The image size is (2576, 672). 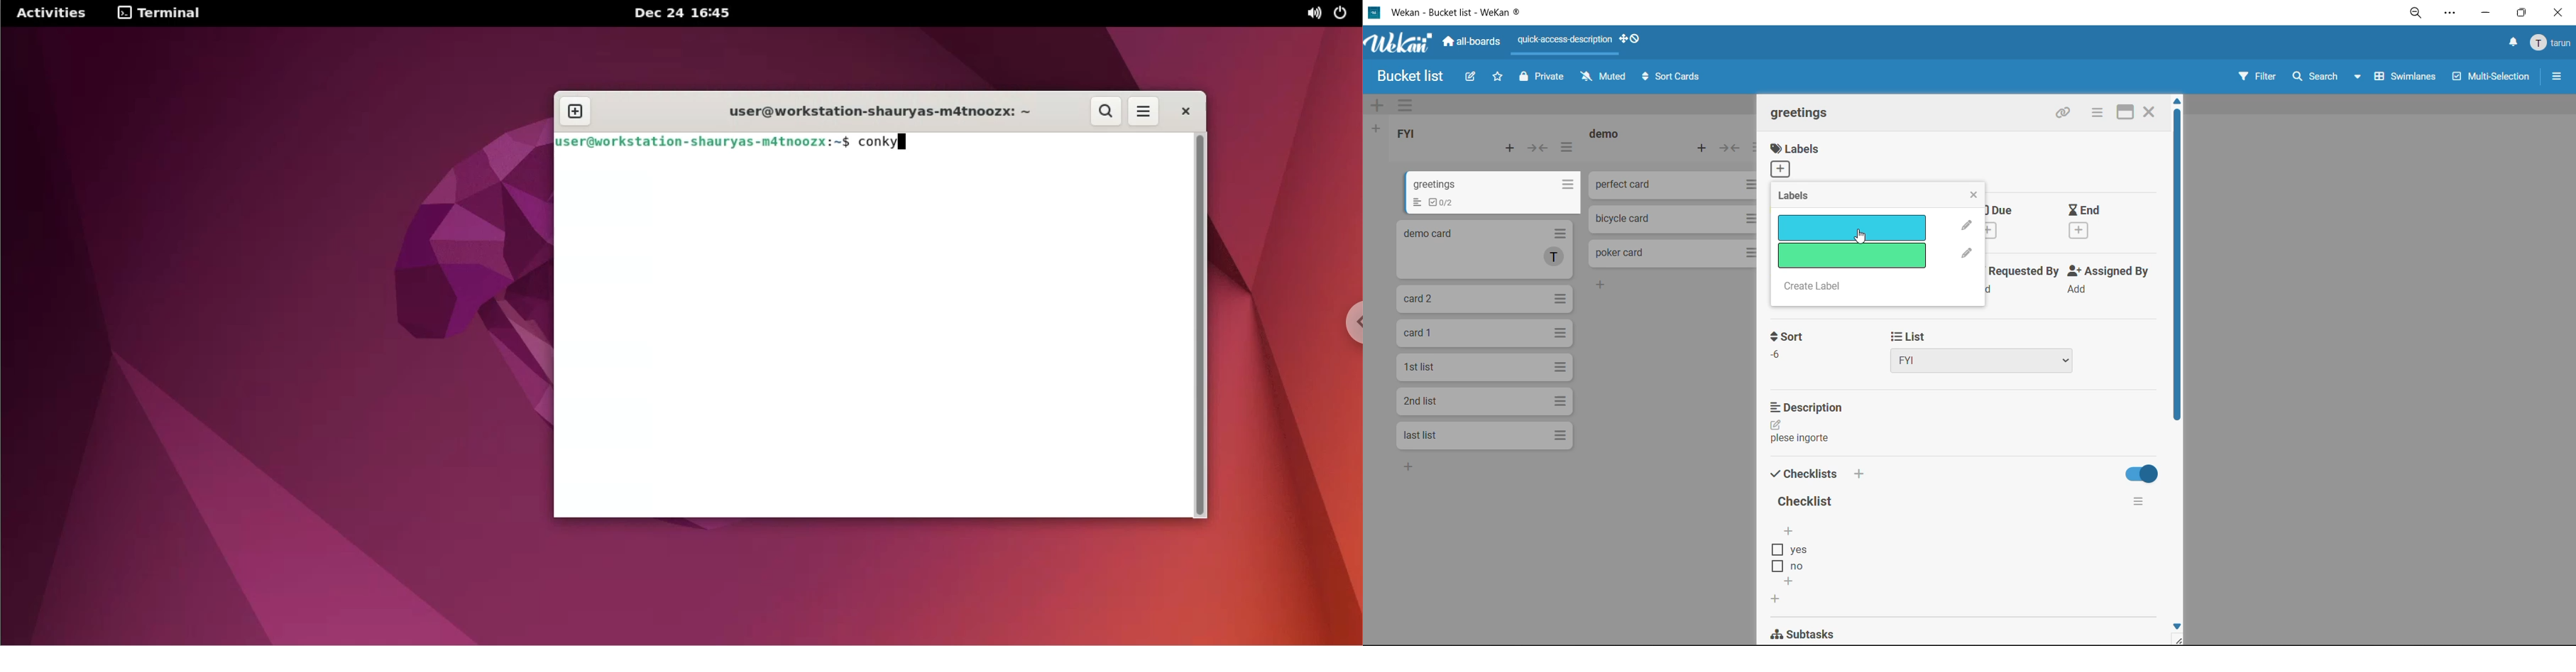 I want to click on sort cards, so click(x=1673, y=76).